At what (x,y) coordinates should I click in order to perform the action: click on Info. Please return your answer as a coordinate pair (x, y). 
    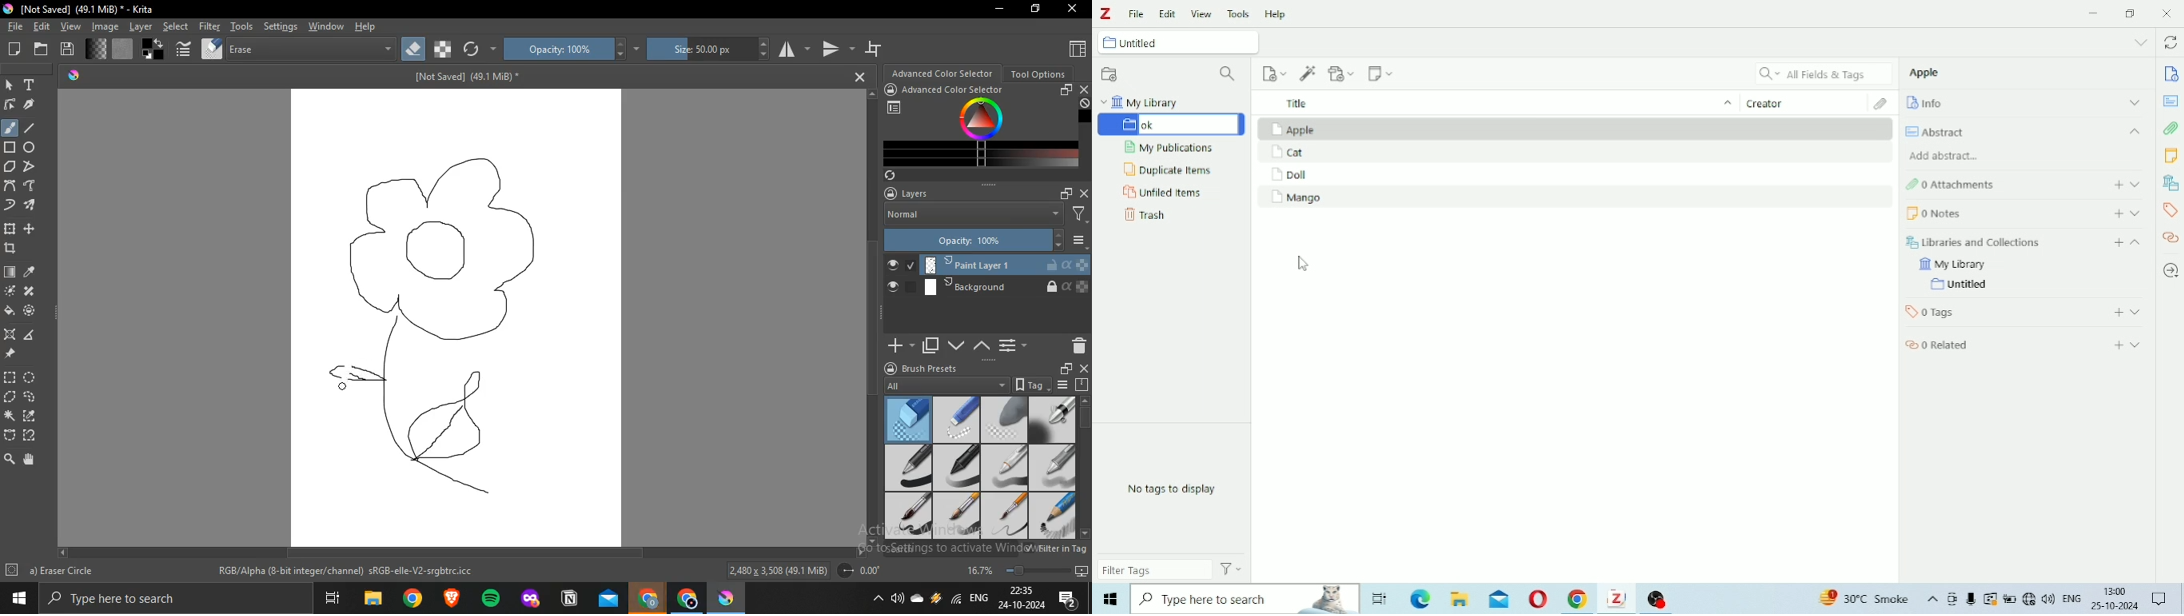
    Looking at the image, I should click on (2172, 75).